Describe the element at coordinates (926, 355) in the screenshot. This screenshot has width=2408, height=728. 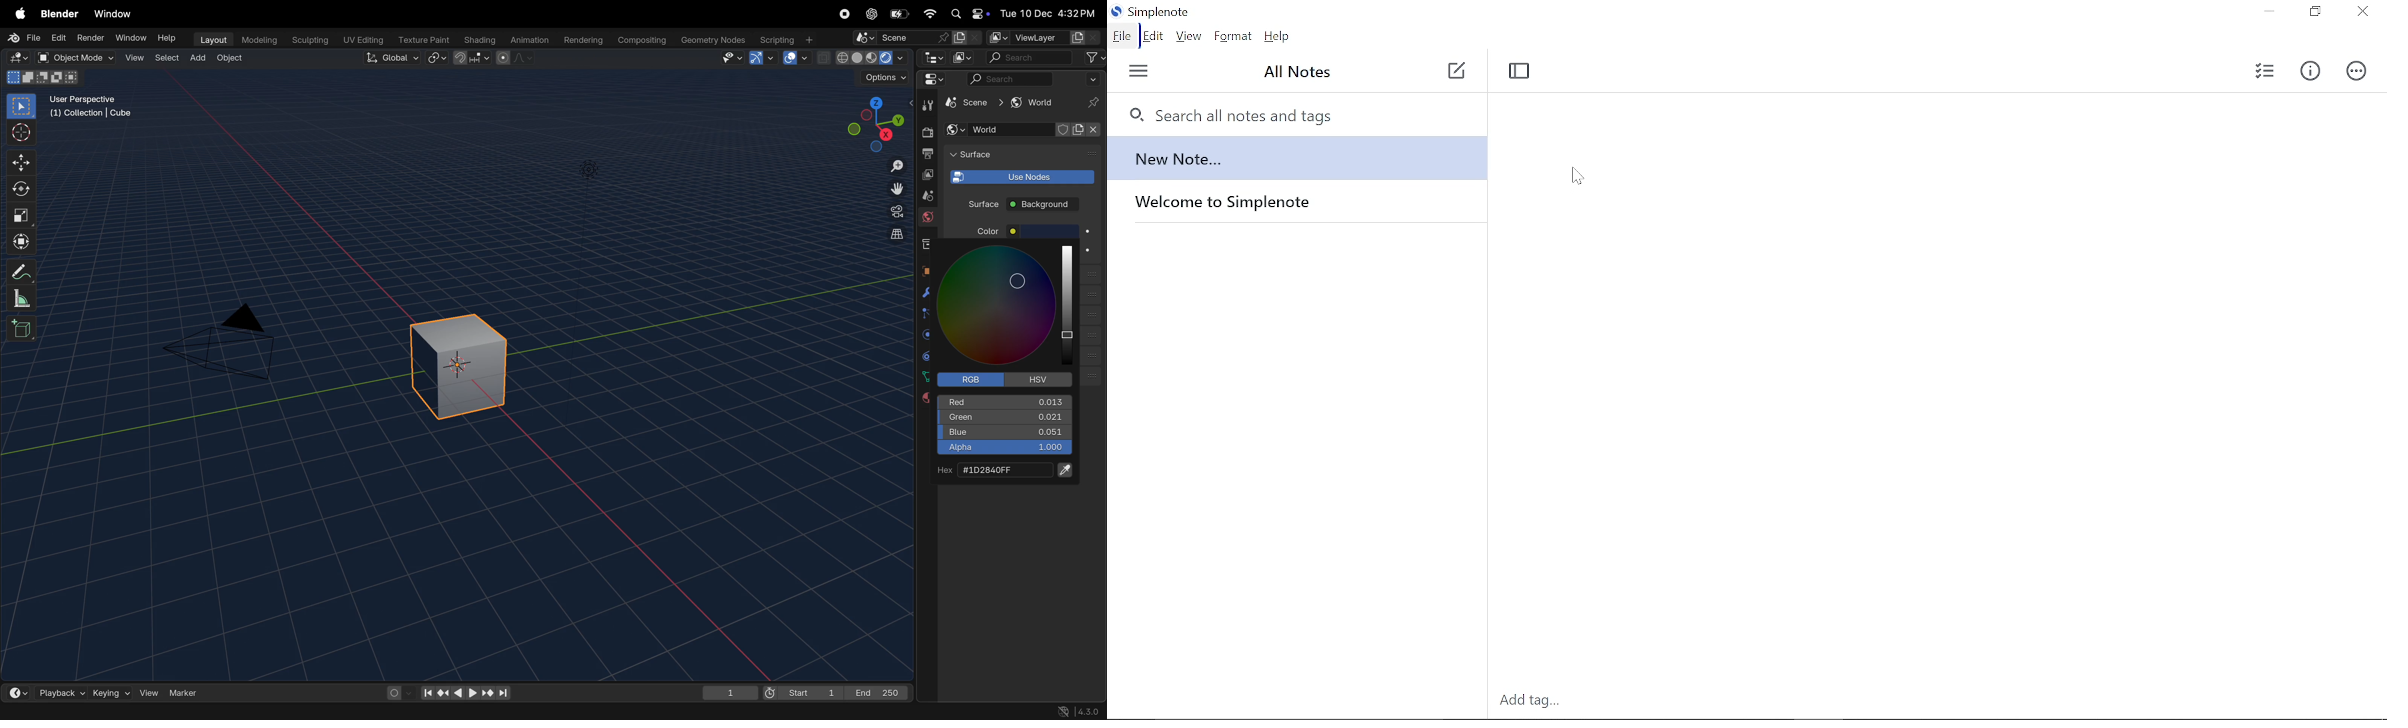
I see `constraints` at that location.